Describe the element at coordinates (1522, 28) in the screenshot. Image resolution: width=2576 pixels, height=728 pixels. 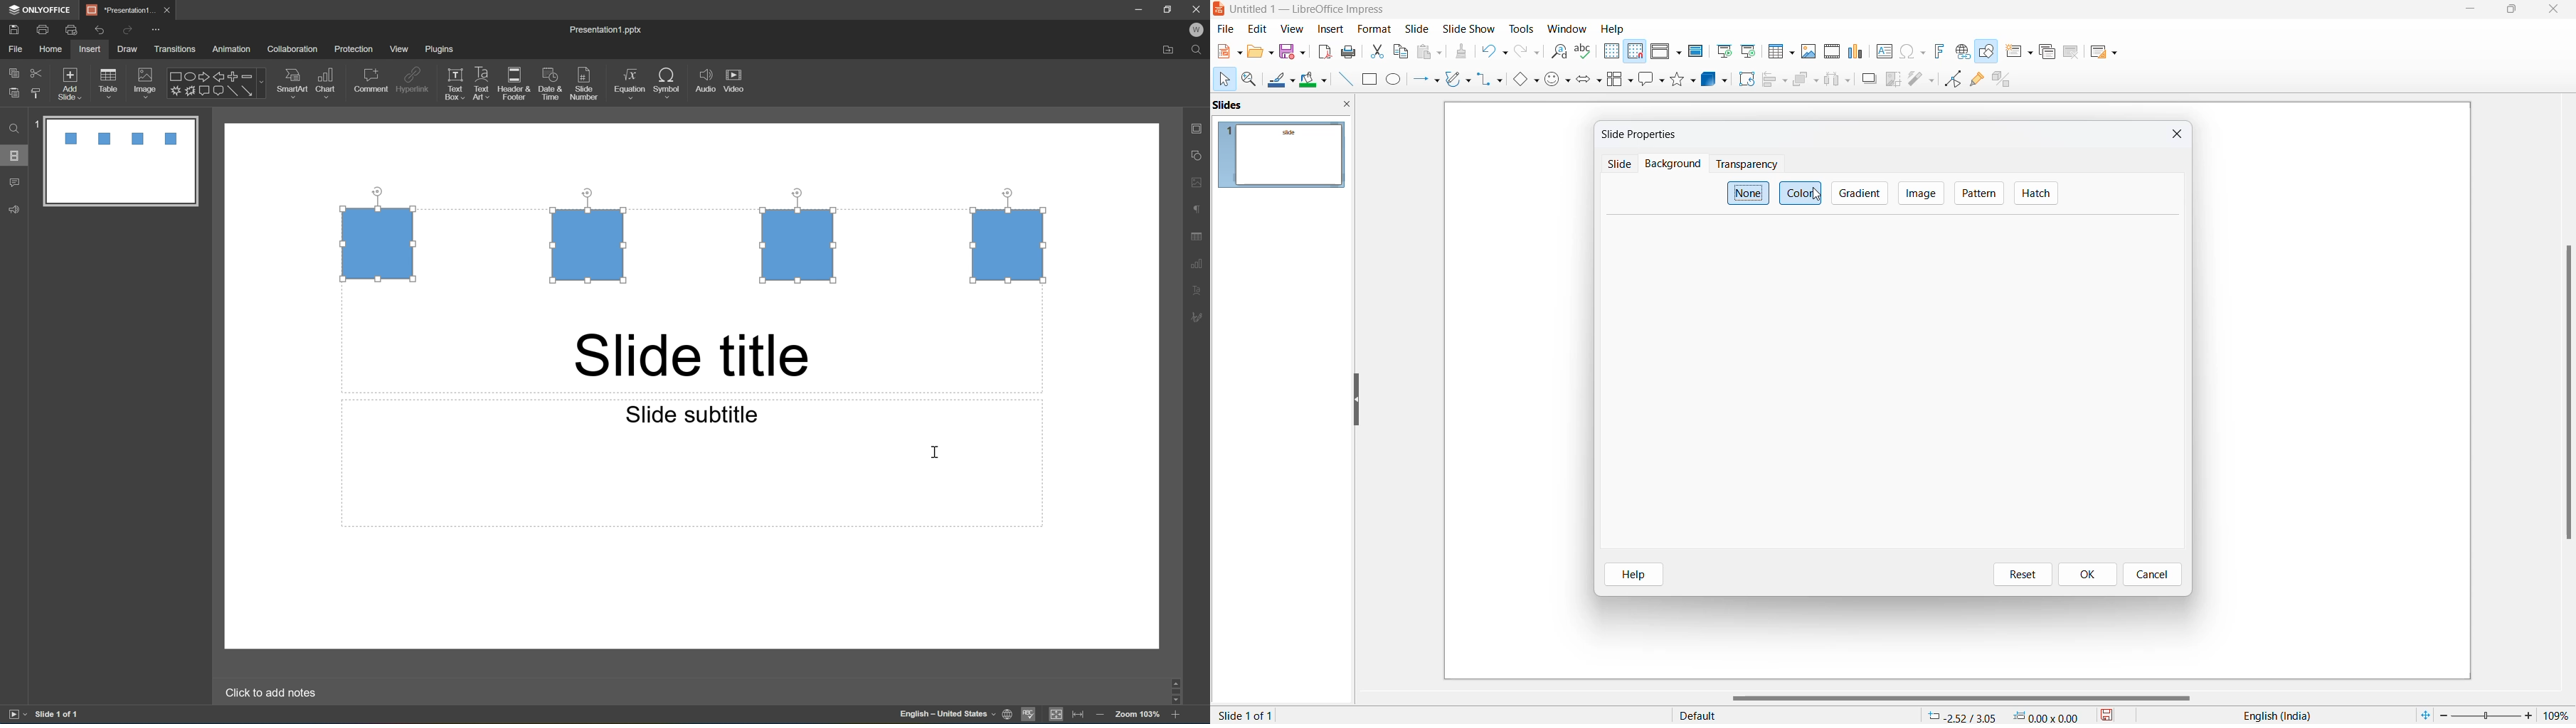
I see `tools` at that location.